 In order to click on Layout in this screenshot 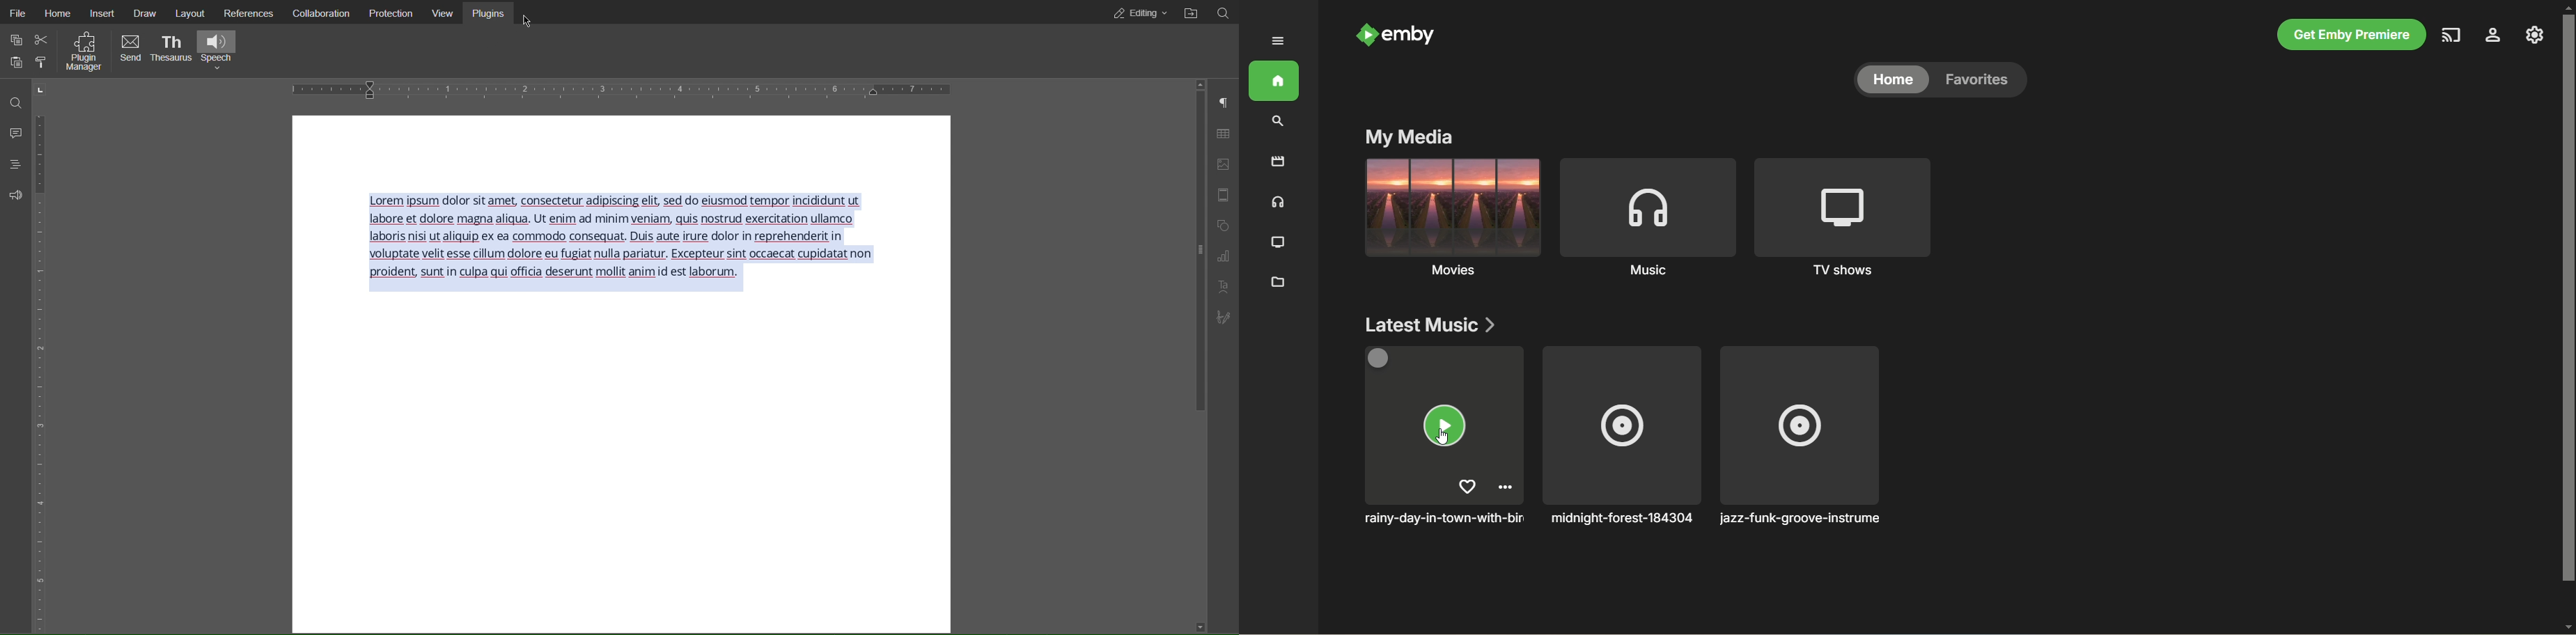, I will do `click(195, 13)`.